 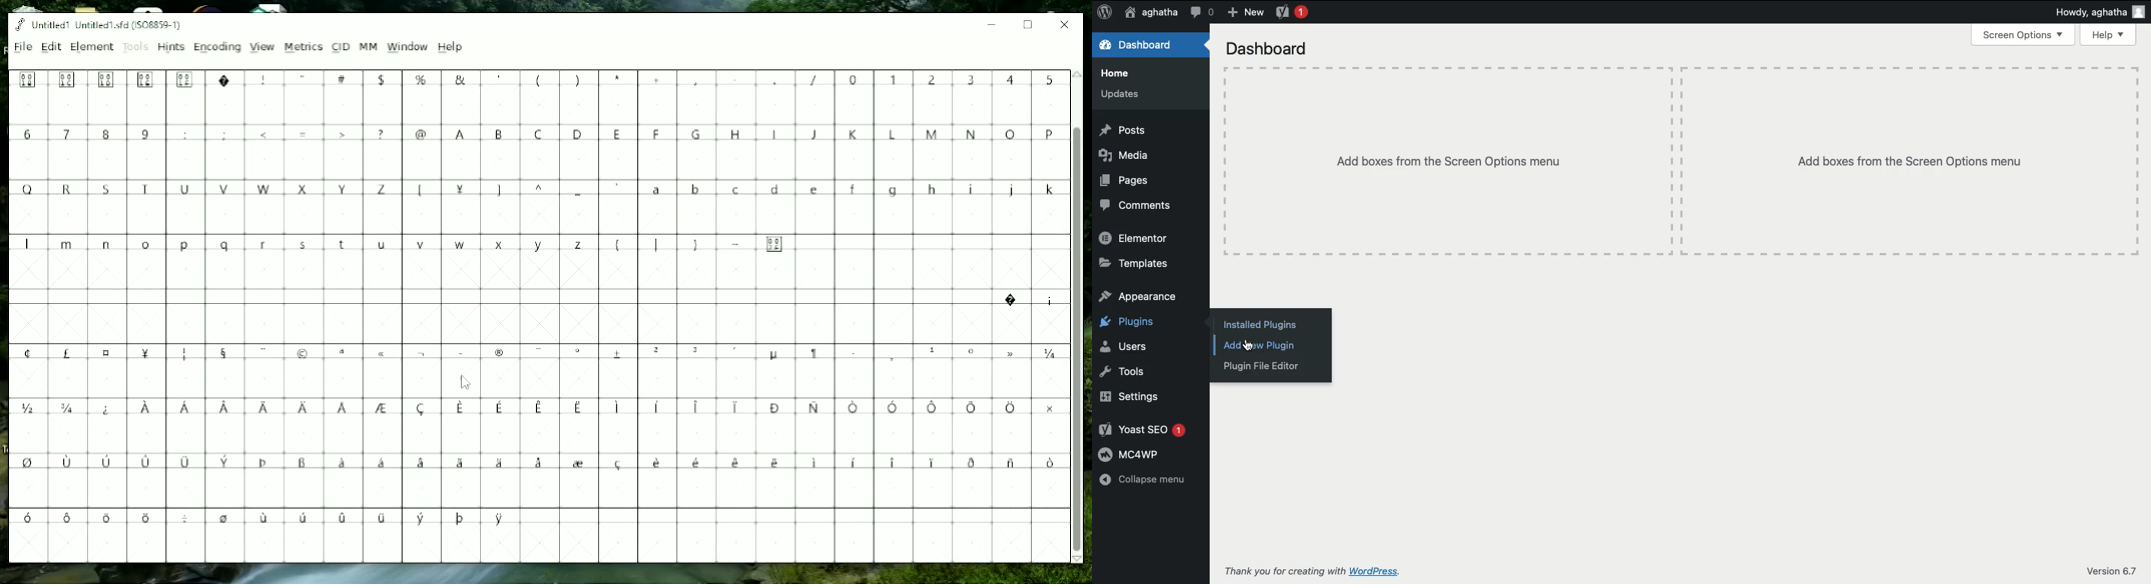 What do you see at coordinates (1138, 296) in the screenshot?
I see `Appearance` at bounding box center [1138, 296].